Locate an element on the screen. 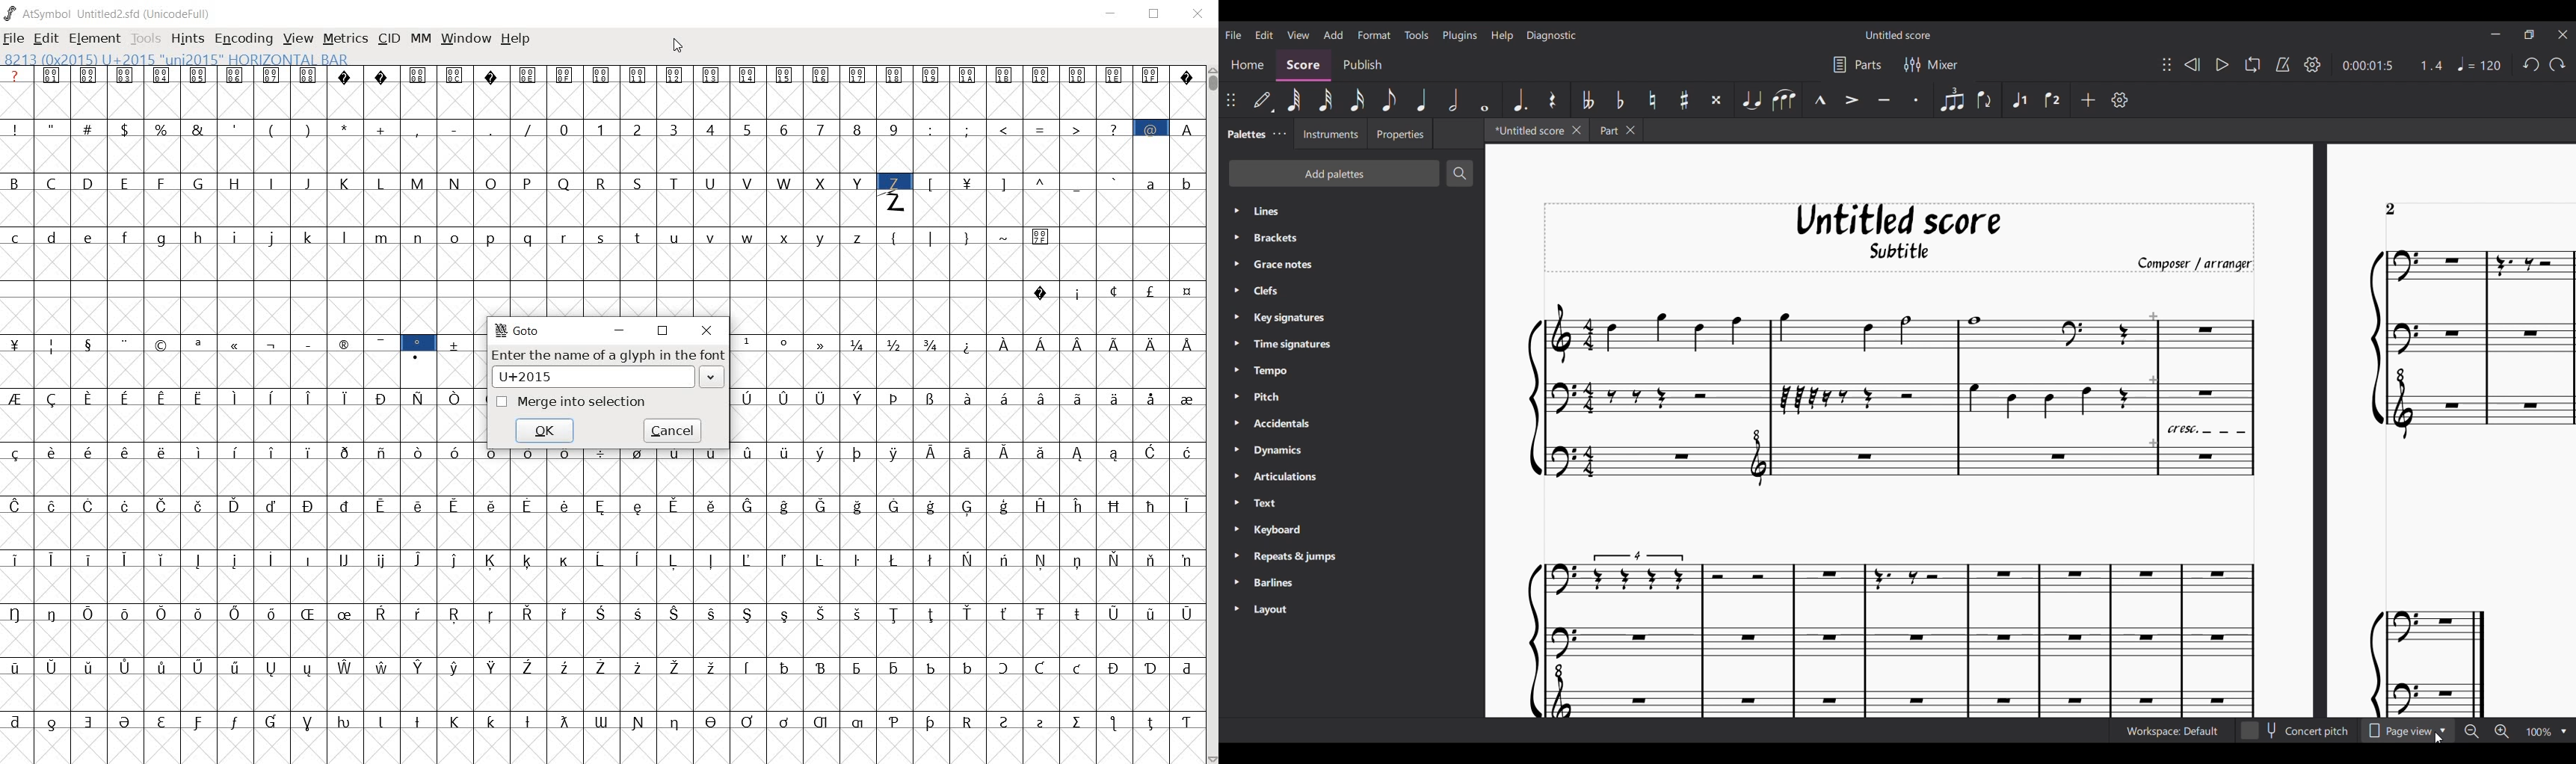 Image resolution: width=2576 pixels, height=784 pixels. Metronome is located at coordinates (2283, 64).